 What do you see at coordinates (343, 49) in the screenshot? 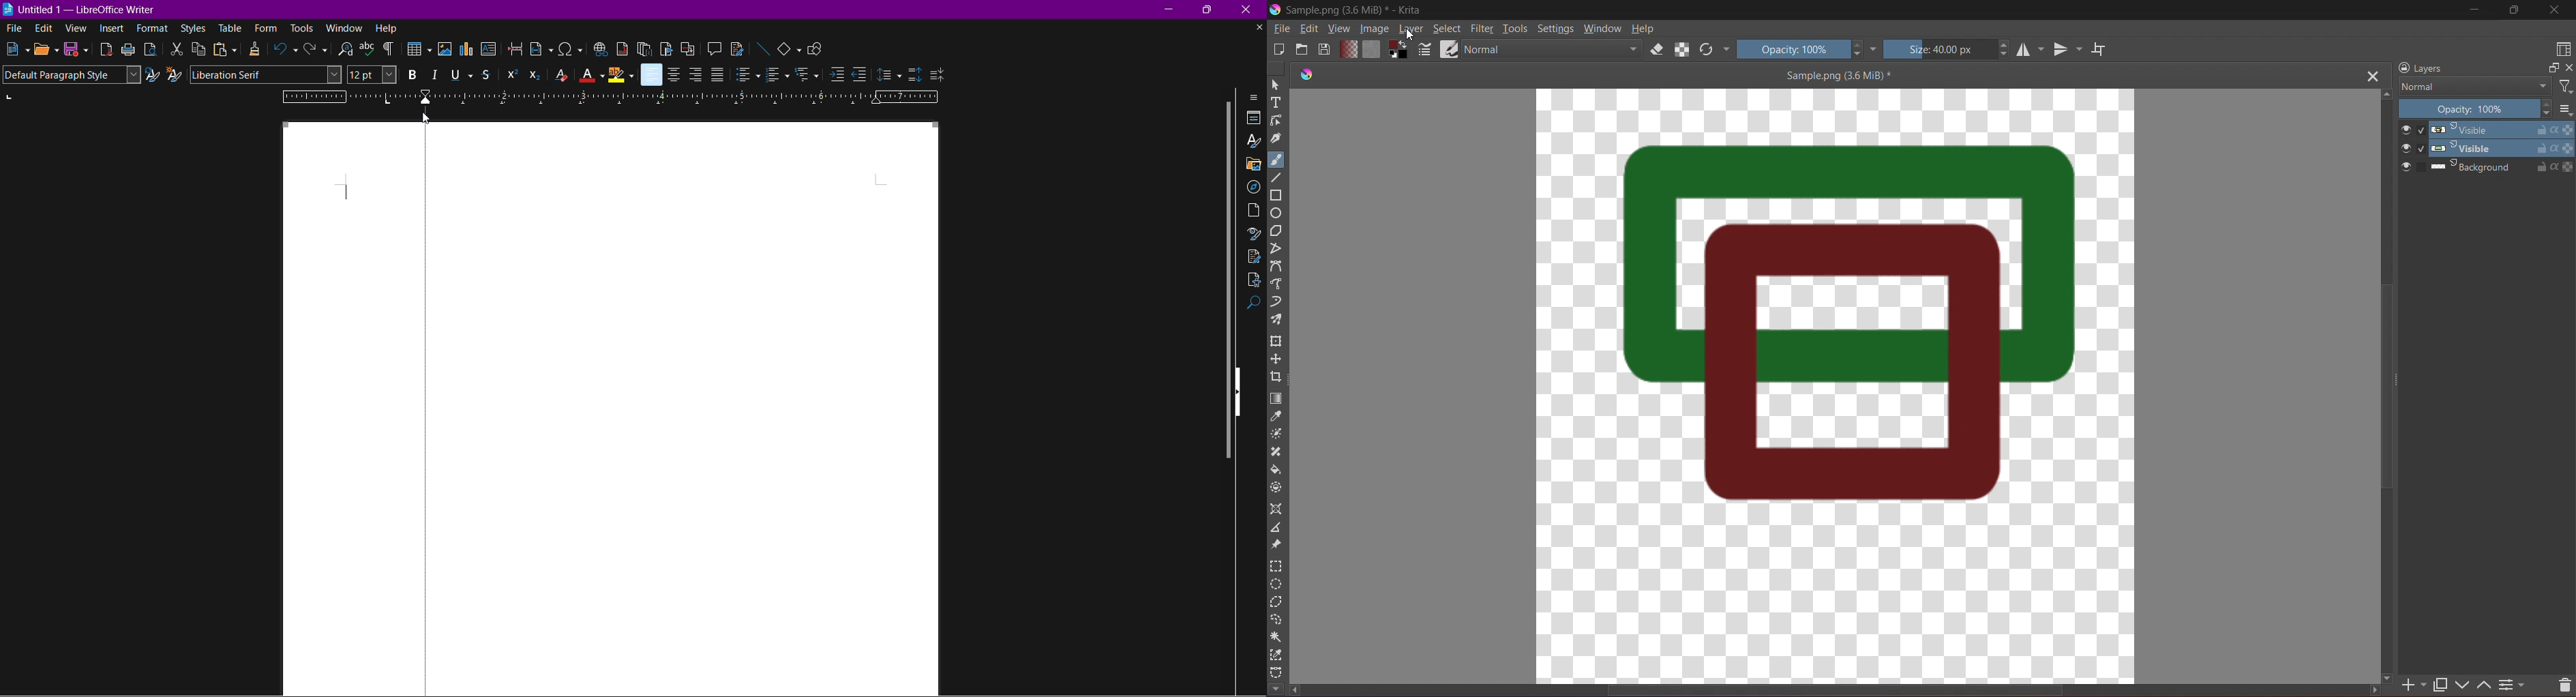
I see `Find and Replace` at bounding box center [343, 49].